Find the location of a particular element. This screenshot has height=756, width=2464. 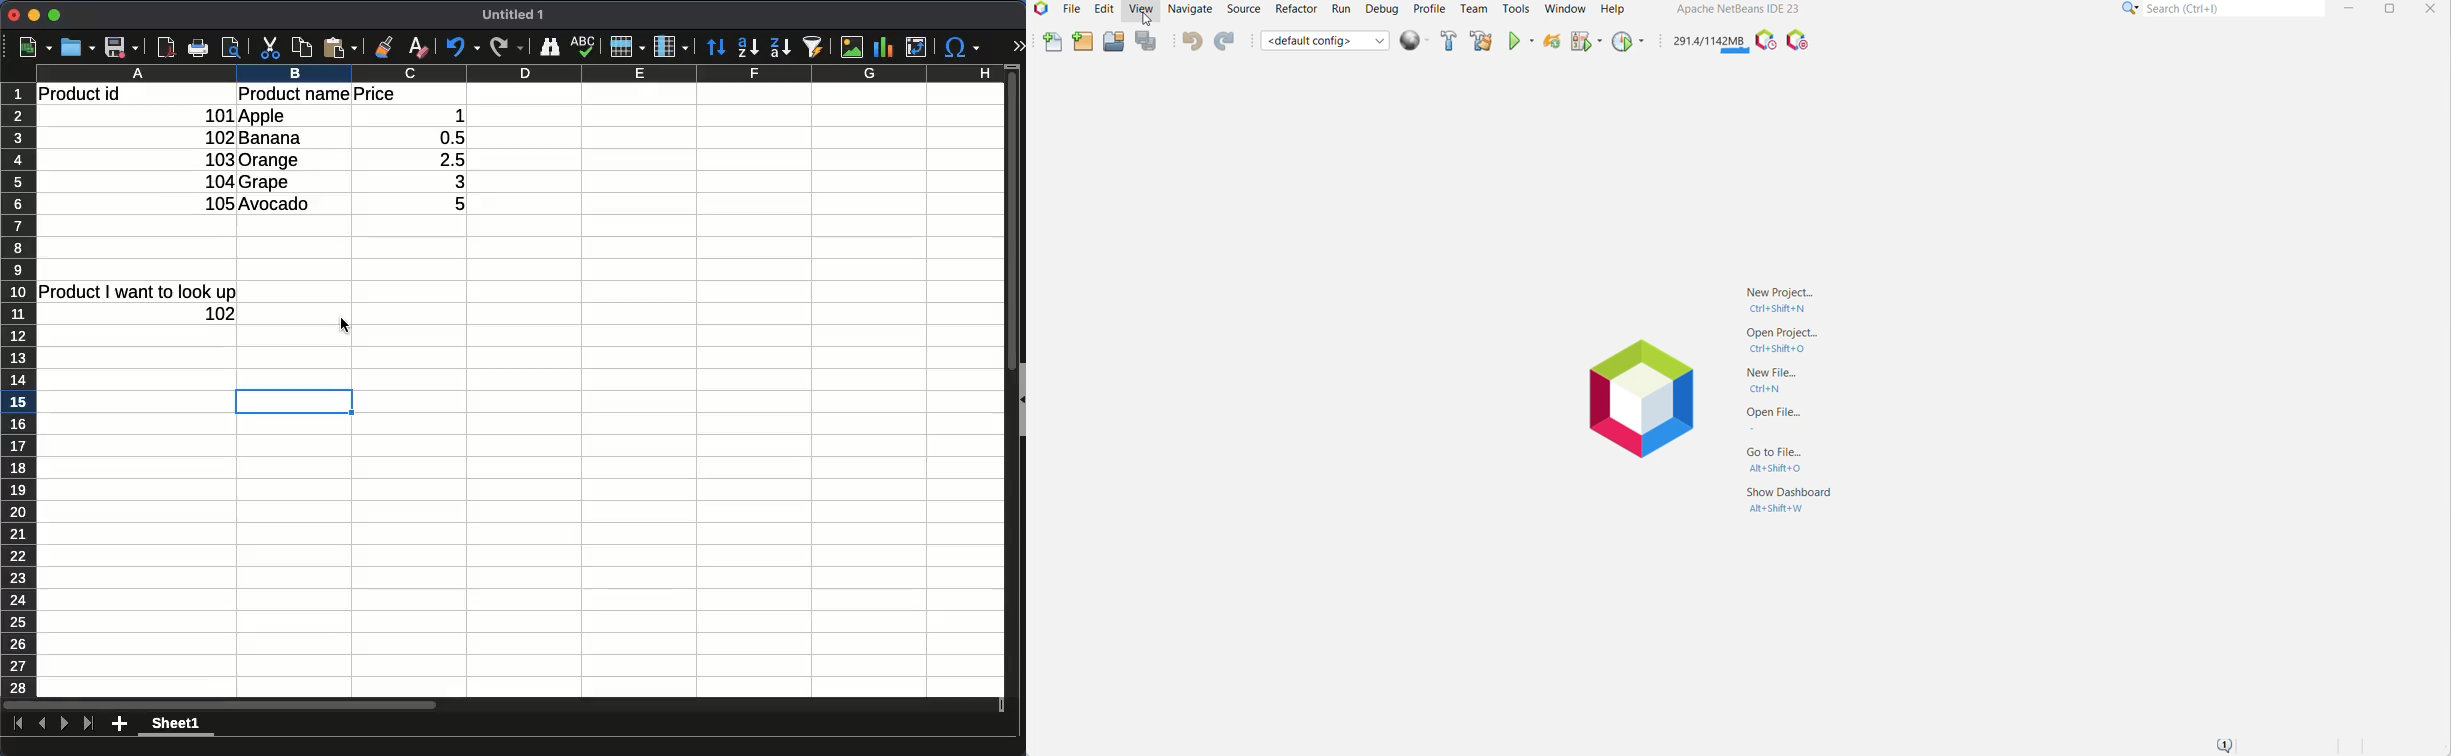

banana is located at coordinates (271, 137).